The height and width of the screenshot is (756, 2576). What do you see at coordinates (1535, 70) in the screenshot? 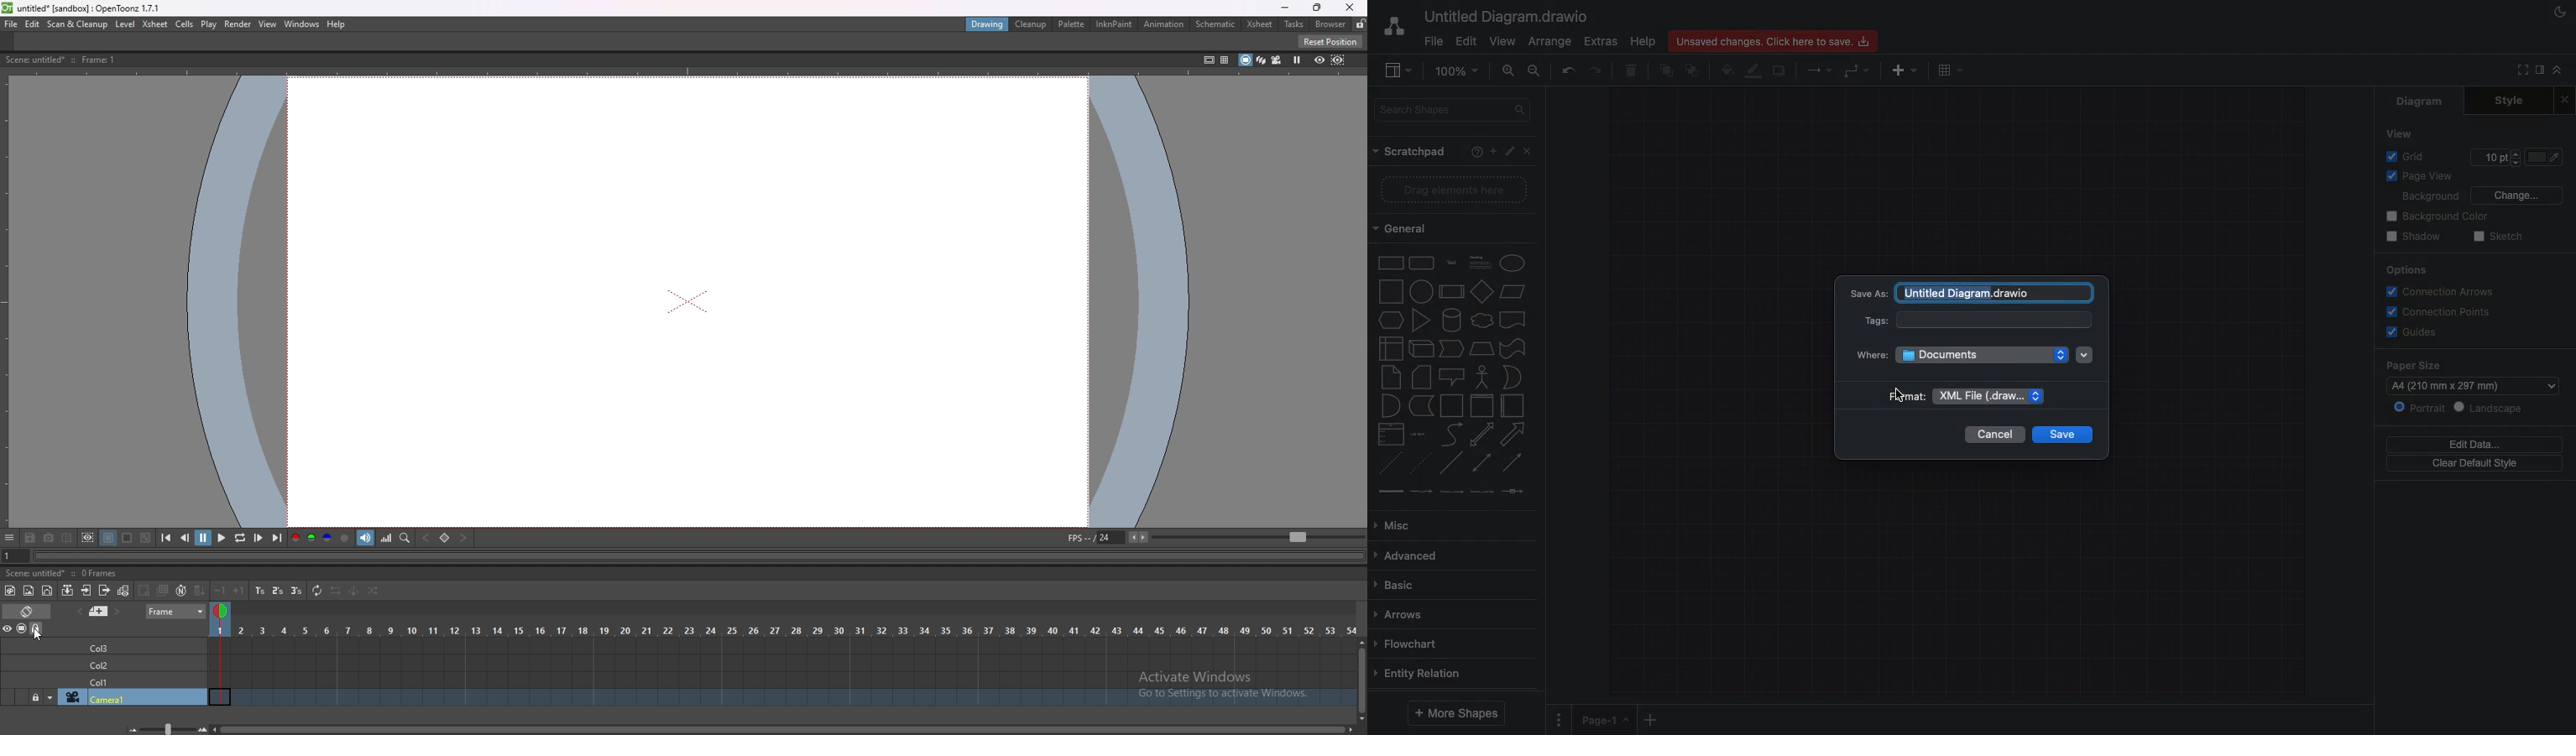
I see `Zoom out` at bounding box center [1535, 70].